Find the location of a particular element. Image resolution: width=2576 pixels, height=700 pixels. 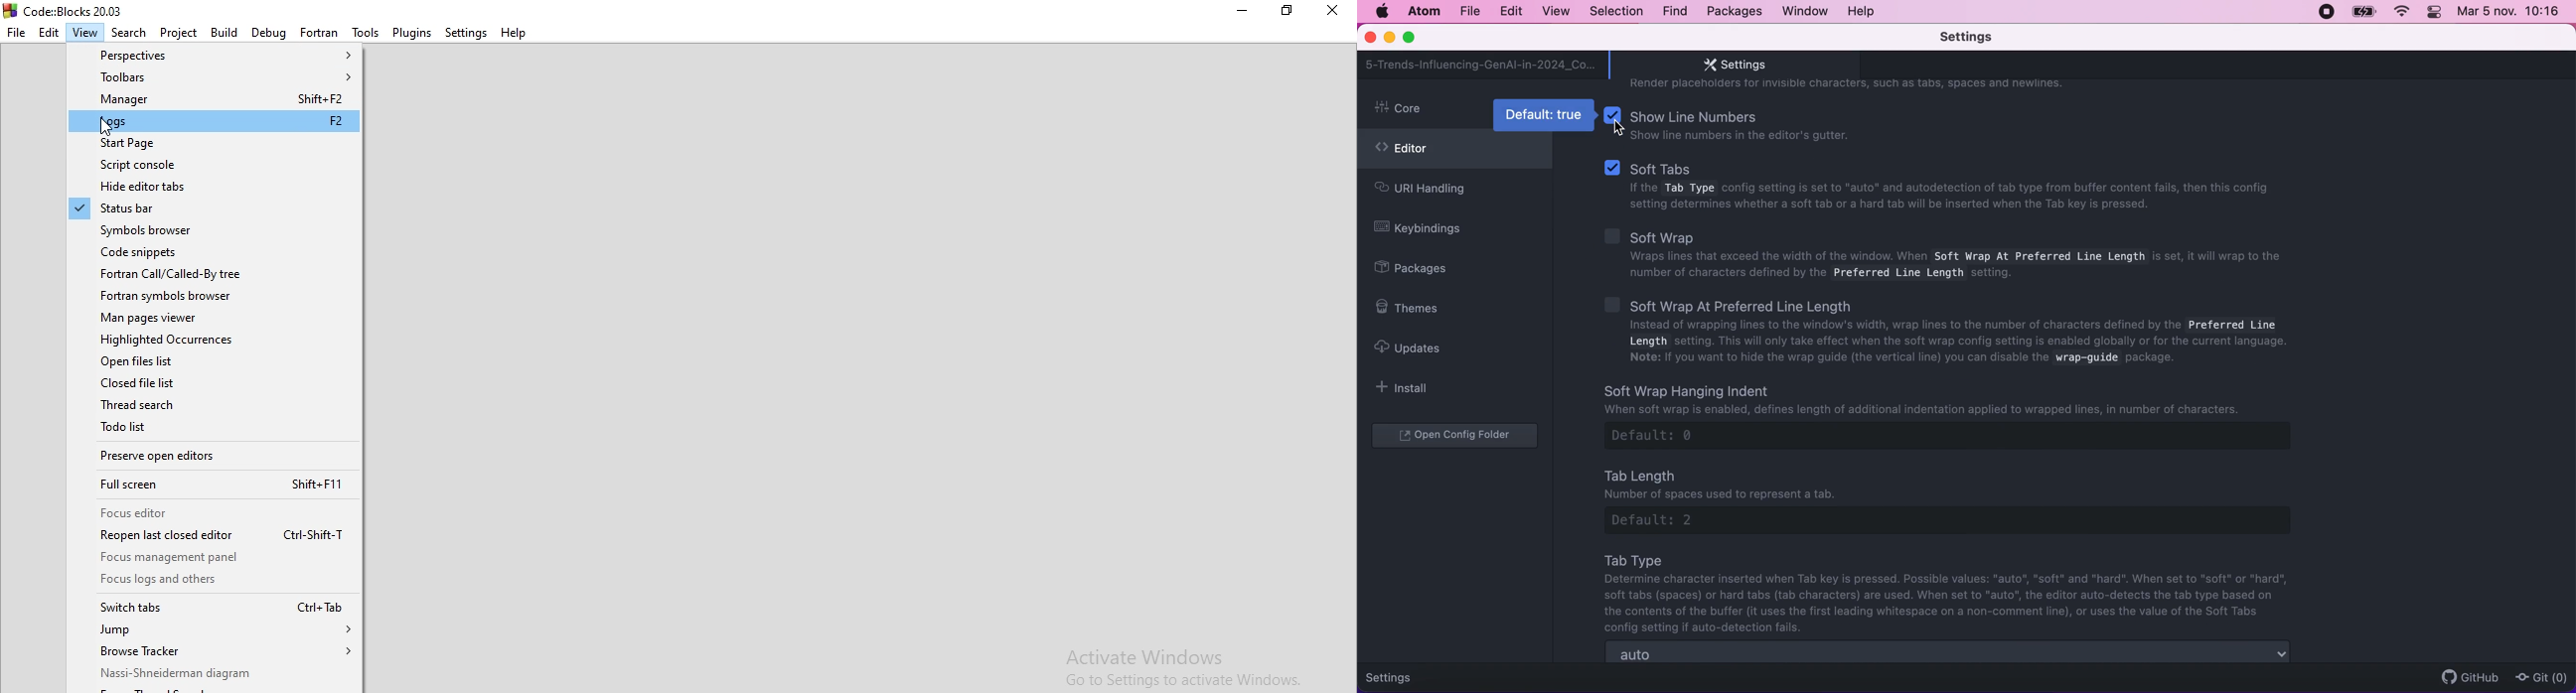

cursor is located at coordinates (104, 128).